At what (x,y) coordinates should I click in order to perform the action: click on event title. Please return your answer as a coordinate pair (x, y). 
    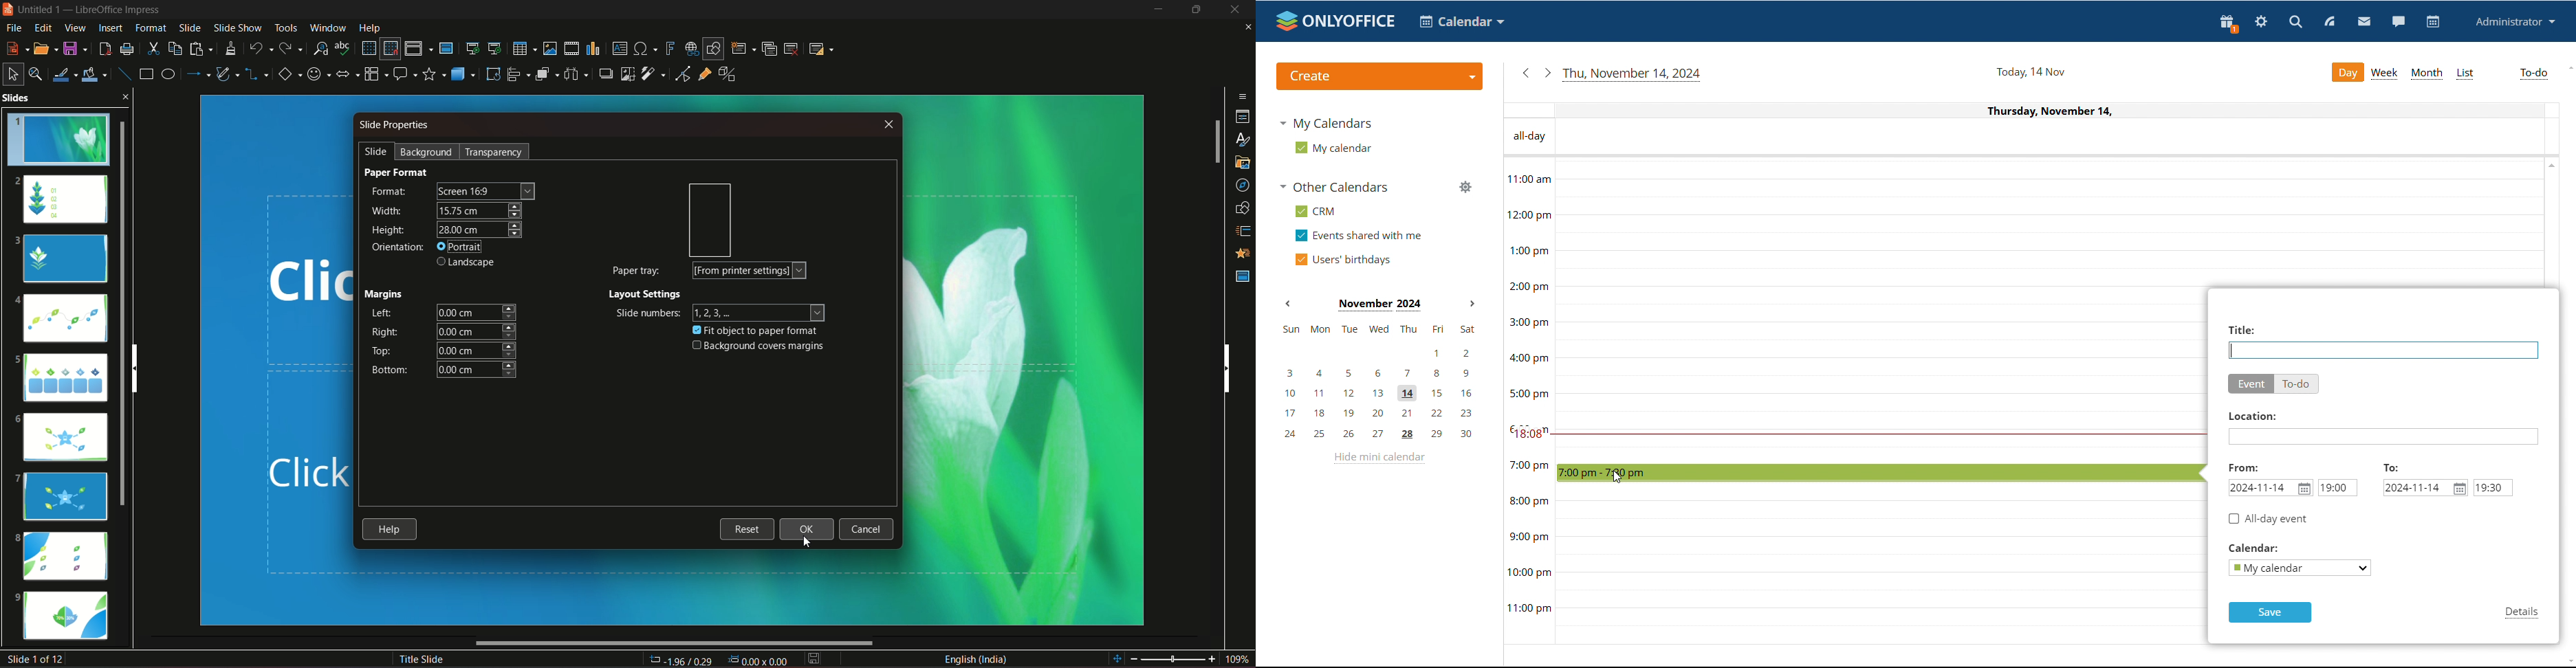
    Looking at the image, I should click on (2382, 350).